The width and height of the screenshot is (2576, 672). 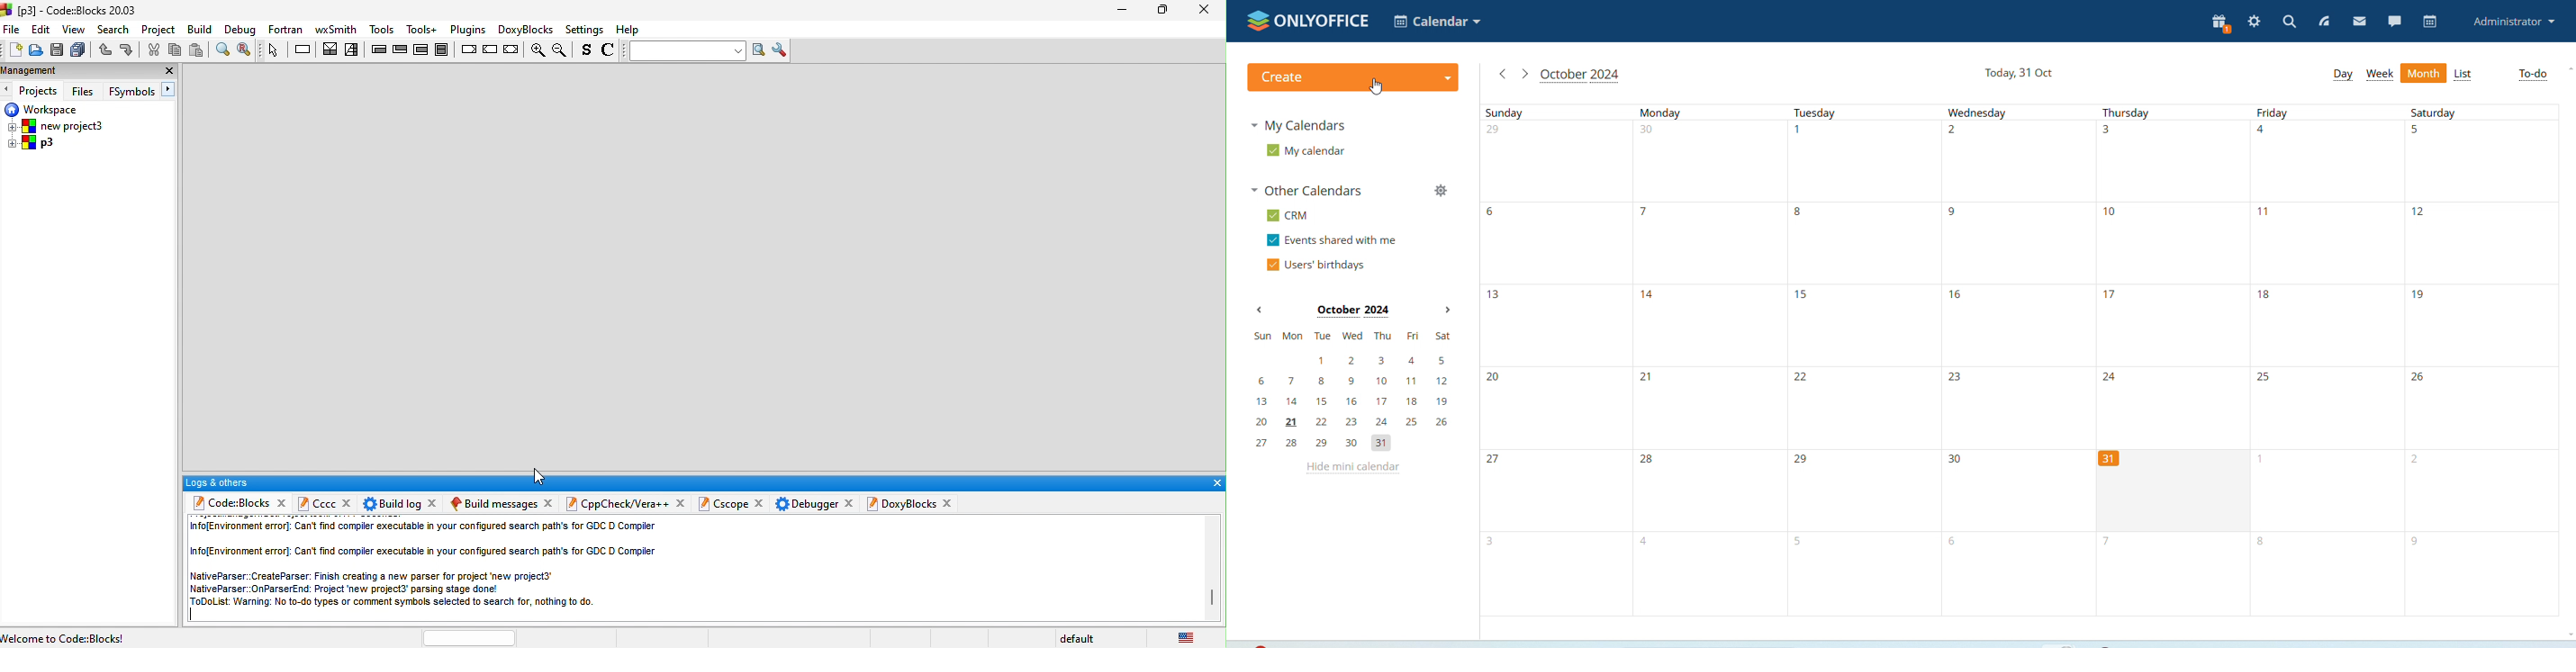 What do you see at coordinates (468, 50) in the screenshot?
I see `break instruction` at bounding box center [468, 50].